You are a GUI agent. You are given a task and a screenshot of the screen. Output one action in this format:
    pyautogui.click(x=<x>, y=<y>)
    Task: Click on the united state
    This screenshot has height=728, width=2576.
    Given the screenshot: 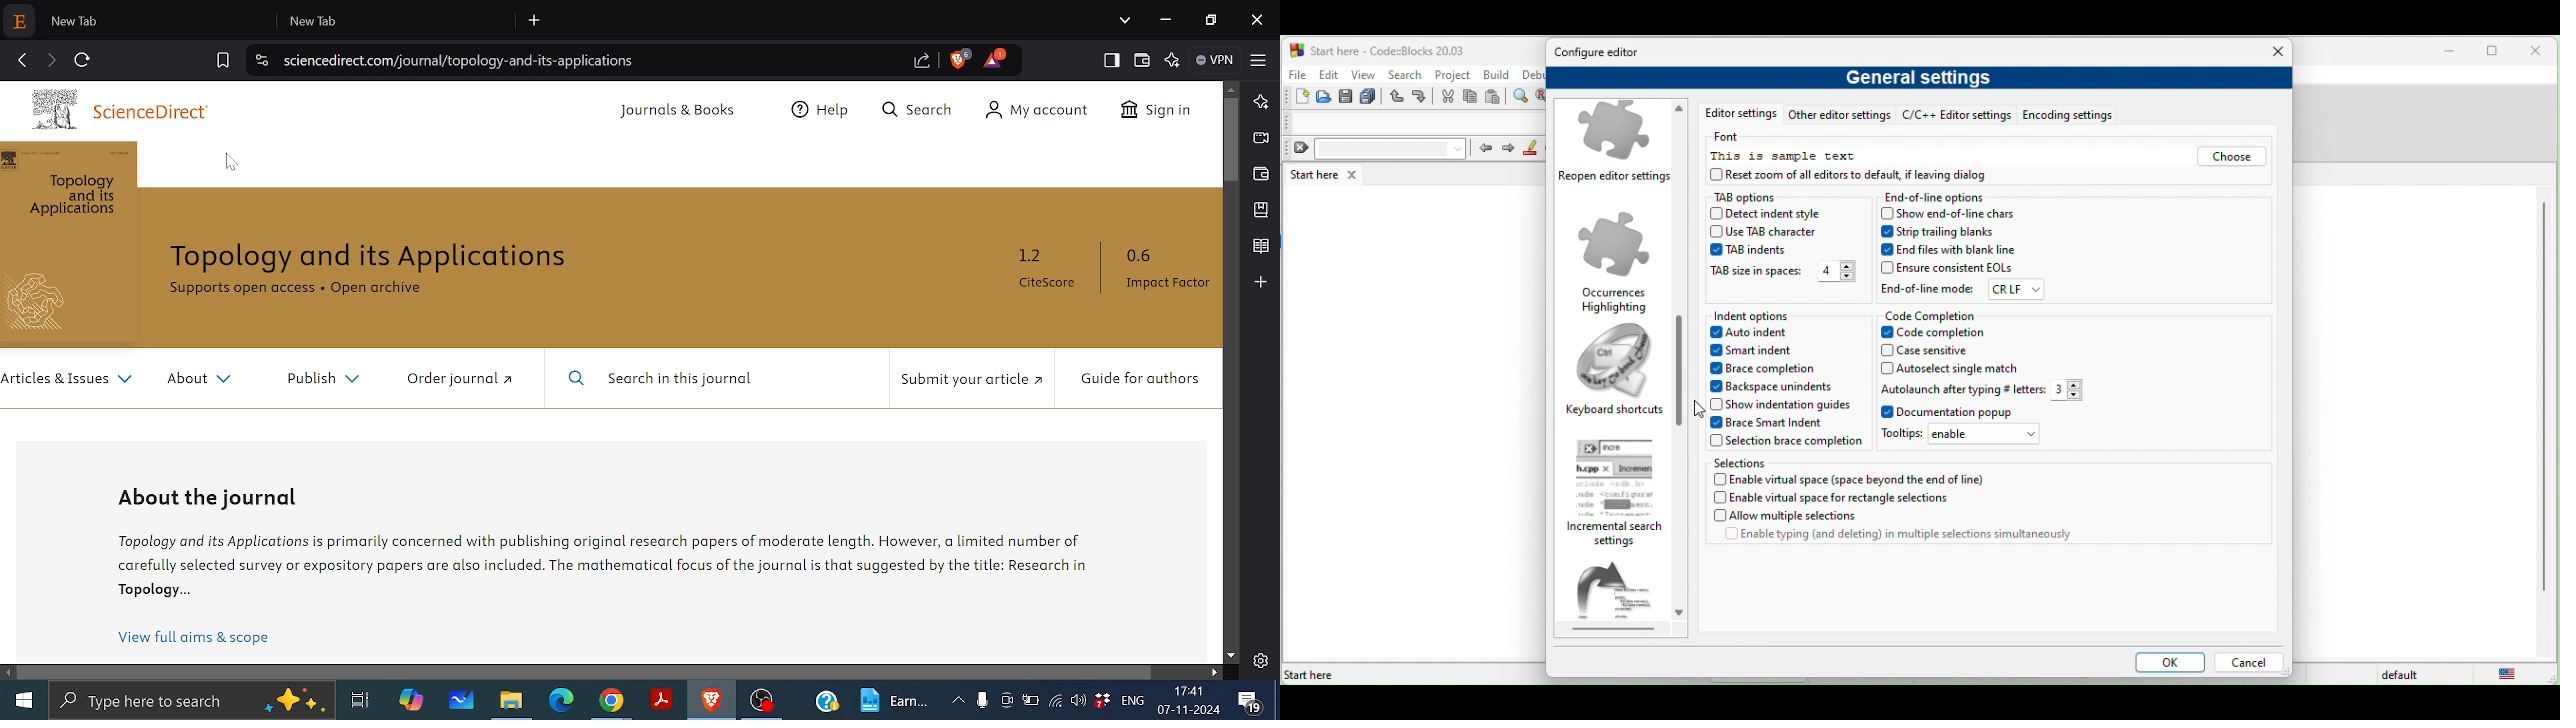 What is the action you would take?
    pyautogui.click(x=2512, y=674)
    